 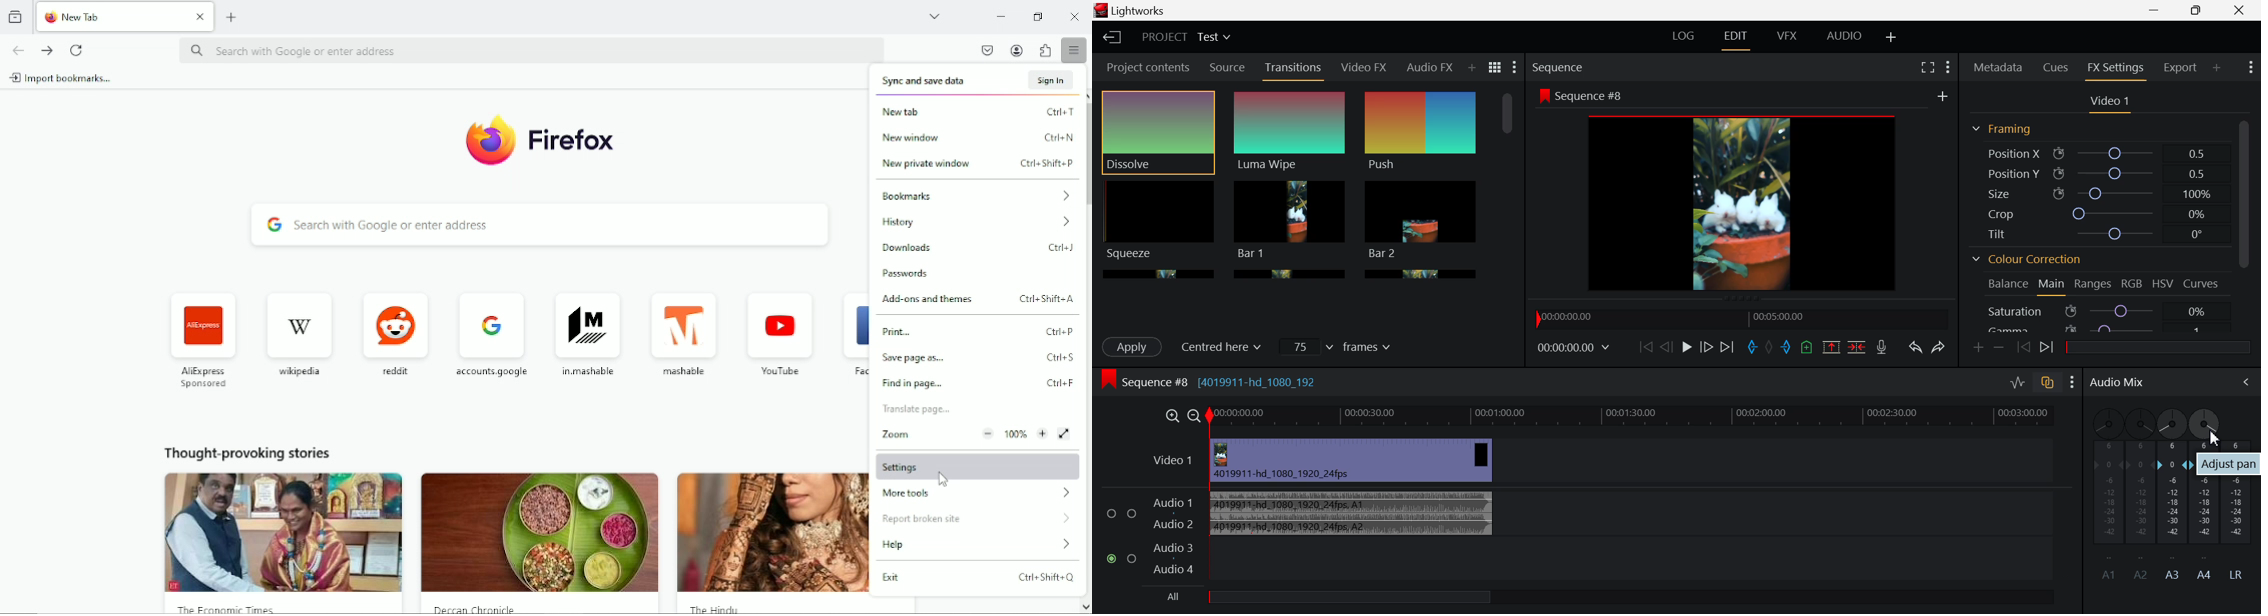 What do you see at coordinates (780, 332) in the screenshot?
I see `youtube` at bounding box center [780, 332].